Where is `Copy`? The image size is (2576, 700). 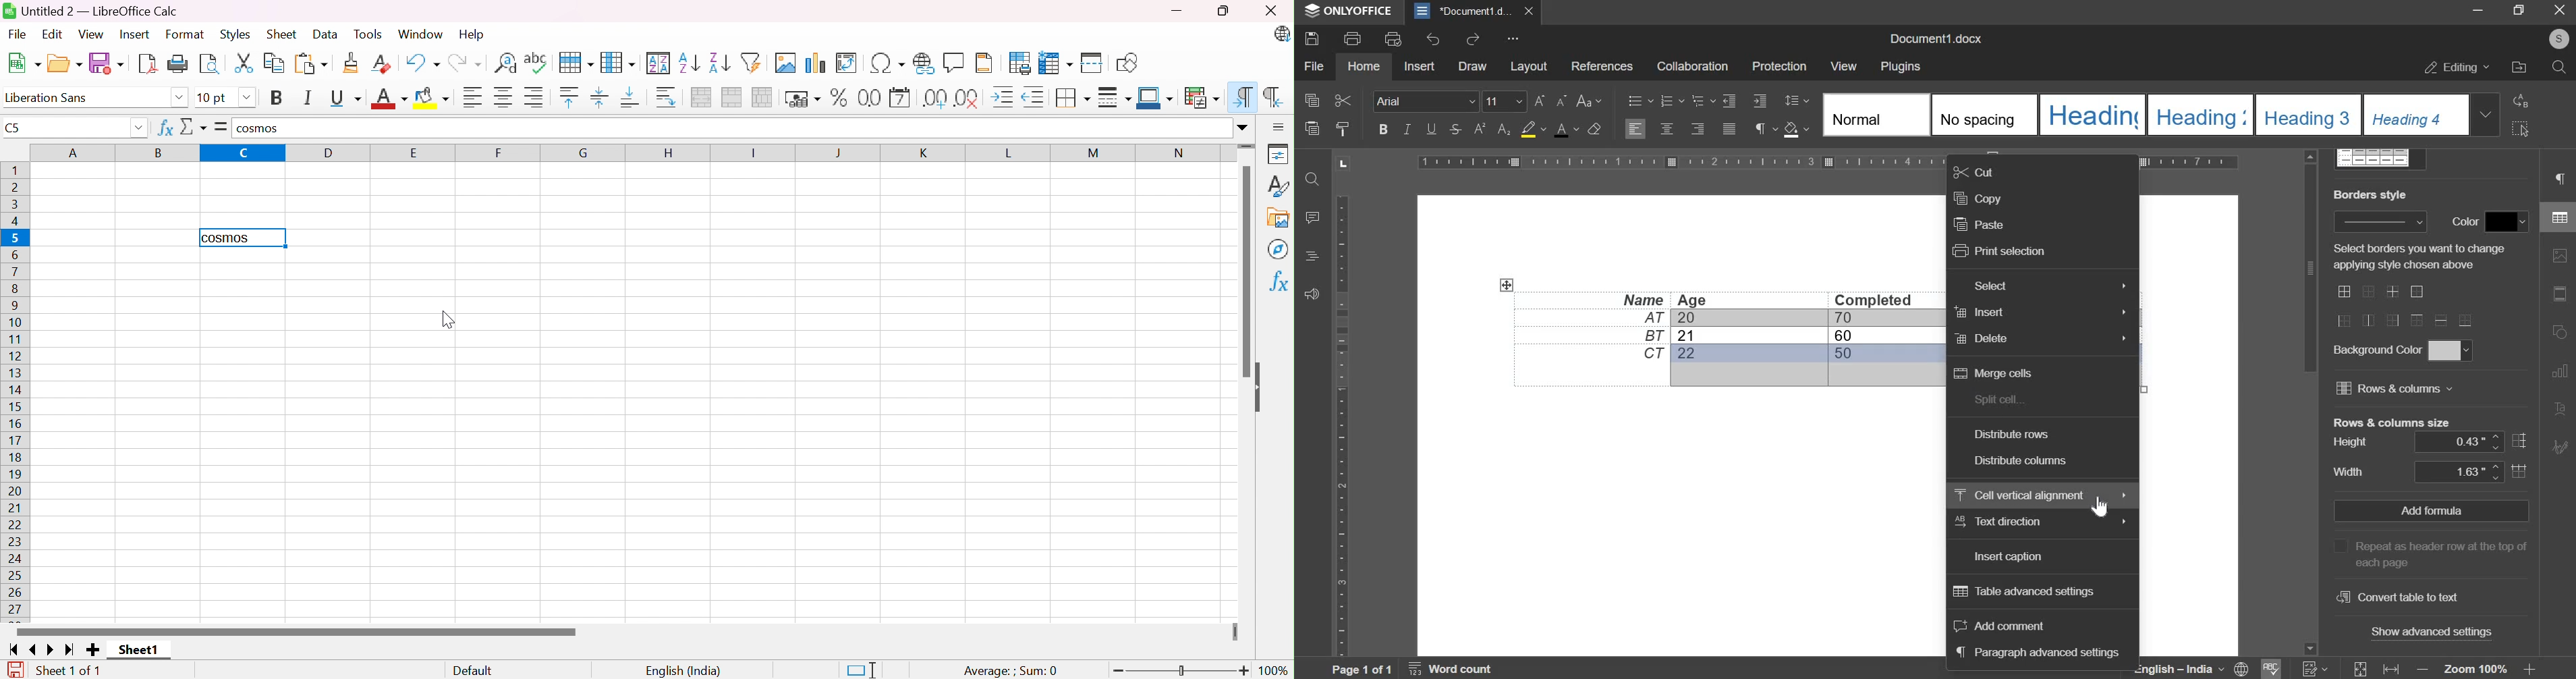
Copy is located at coordinates (275, 64).